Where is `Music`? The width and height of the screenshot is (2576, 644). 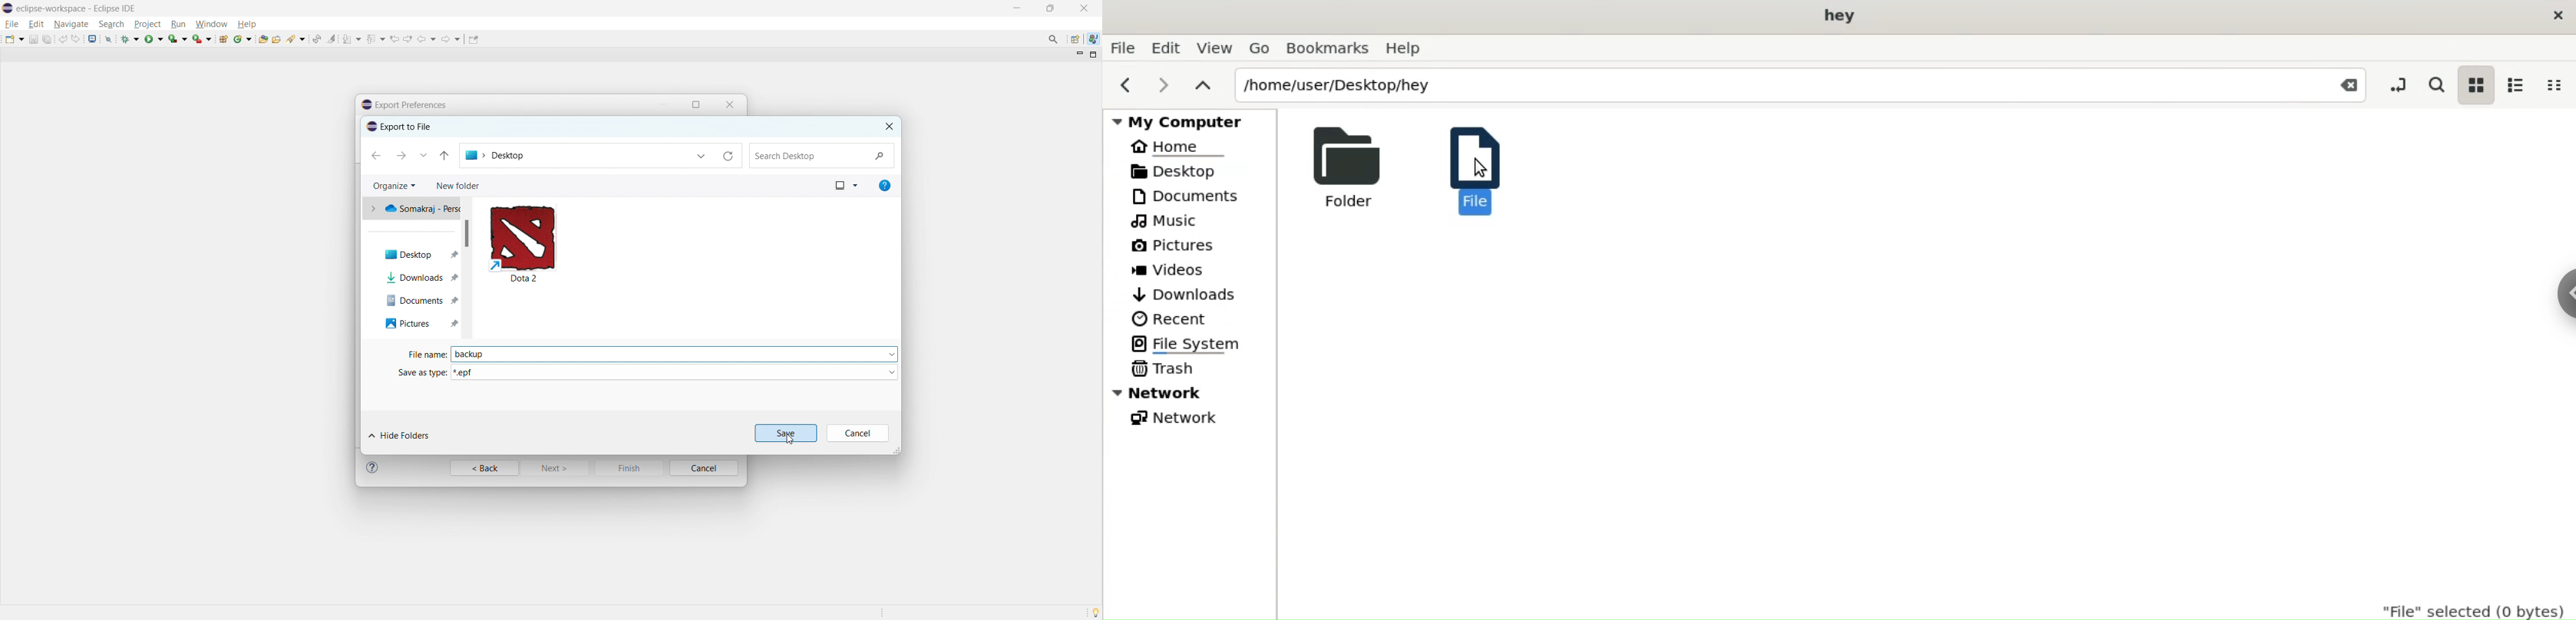 Music is located at coordinates (1165, 221).